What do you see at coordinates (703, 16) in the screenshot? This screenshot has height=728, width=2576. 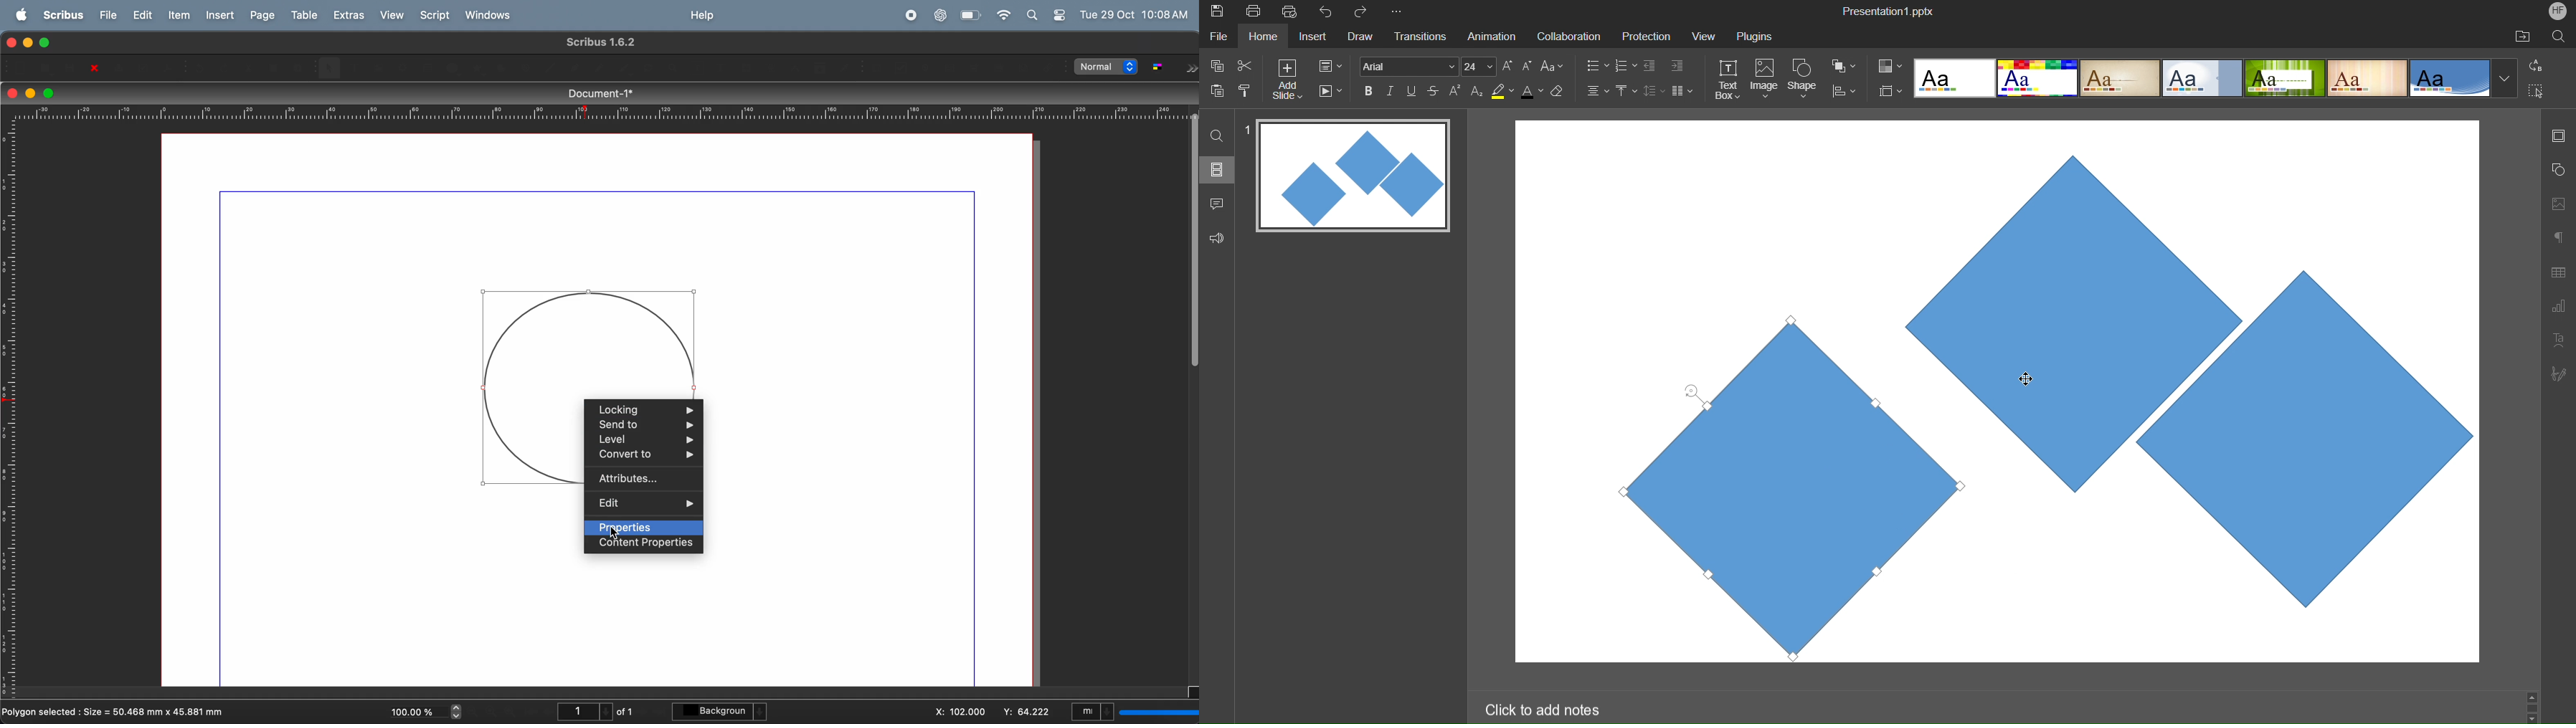 I see `help` at bounding box center [703, 16].